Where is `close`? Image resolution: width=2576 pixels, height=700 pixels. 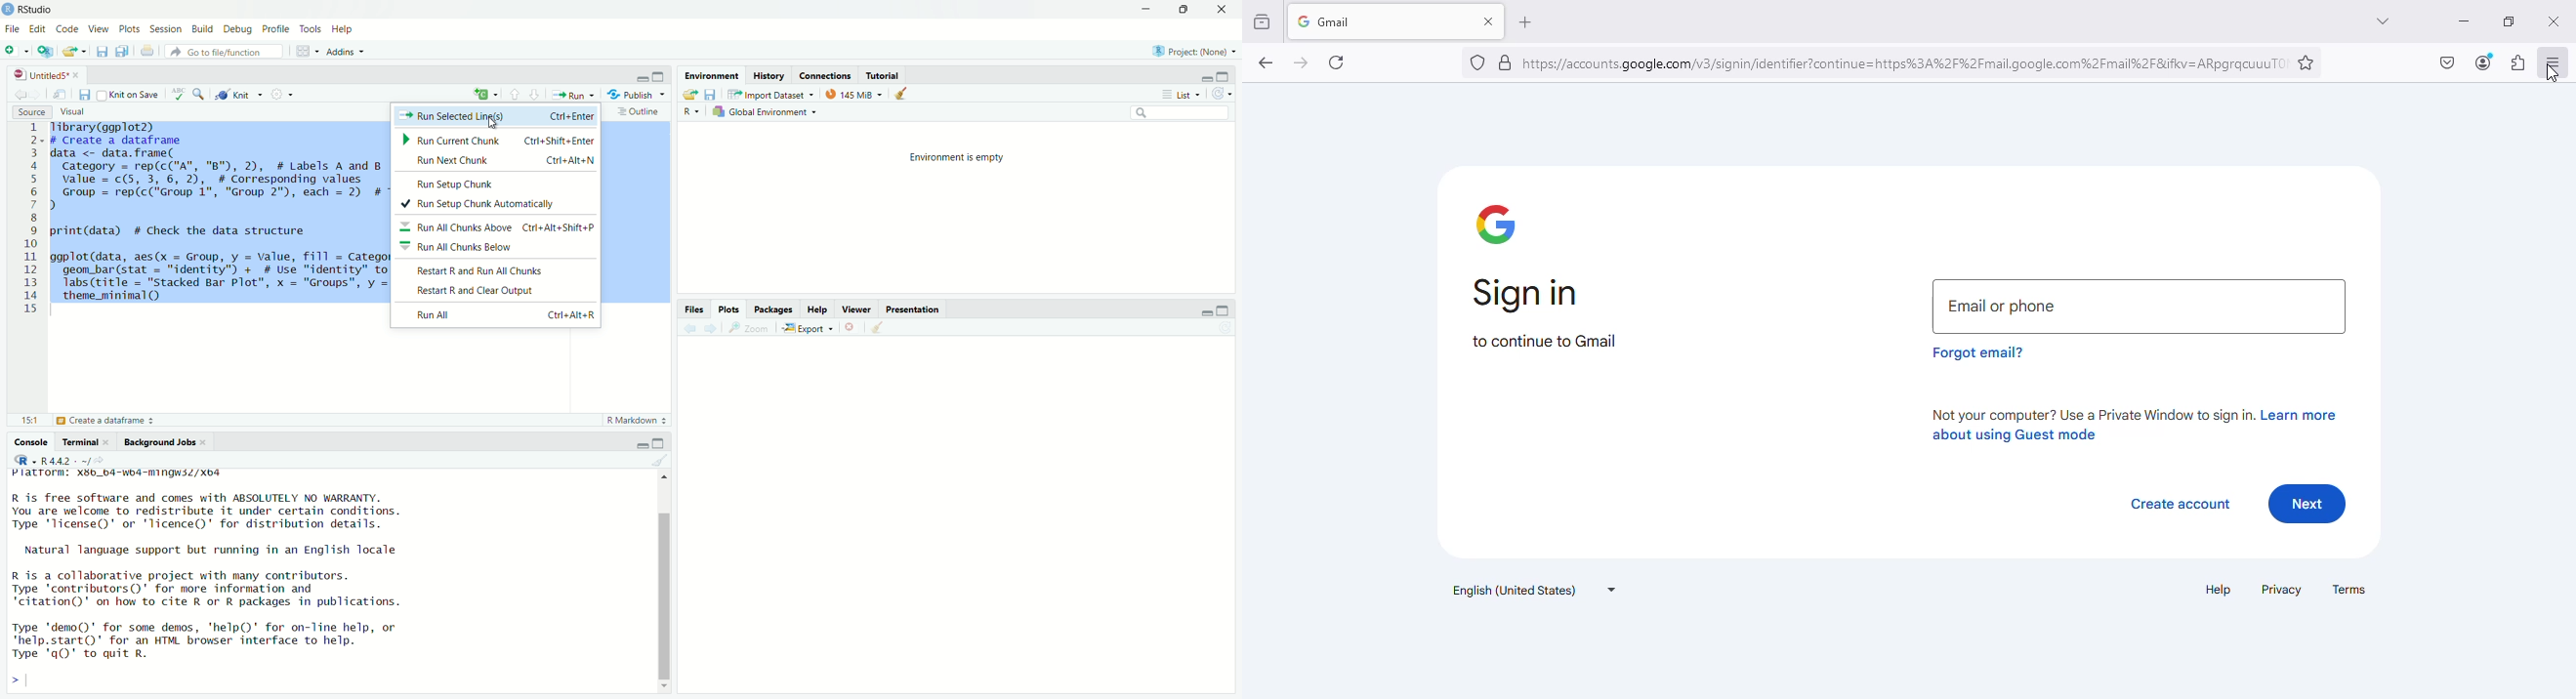
close is located at coordinates (2556, 21).